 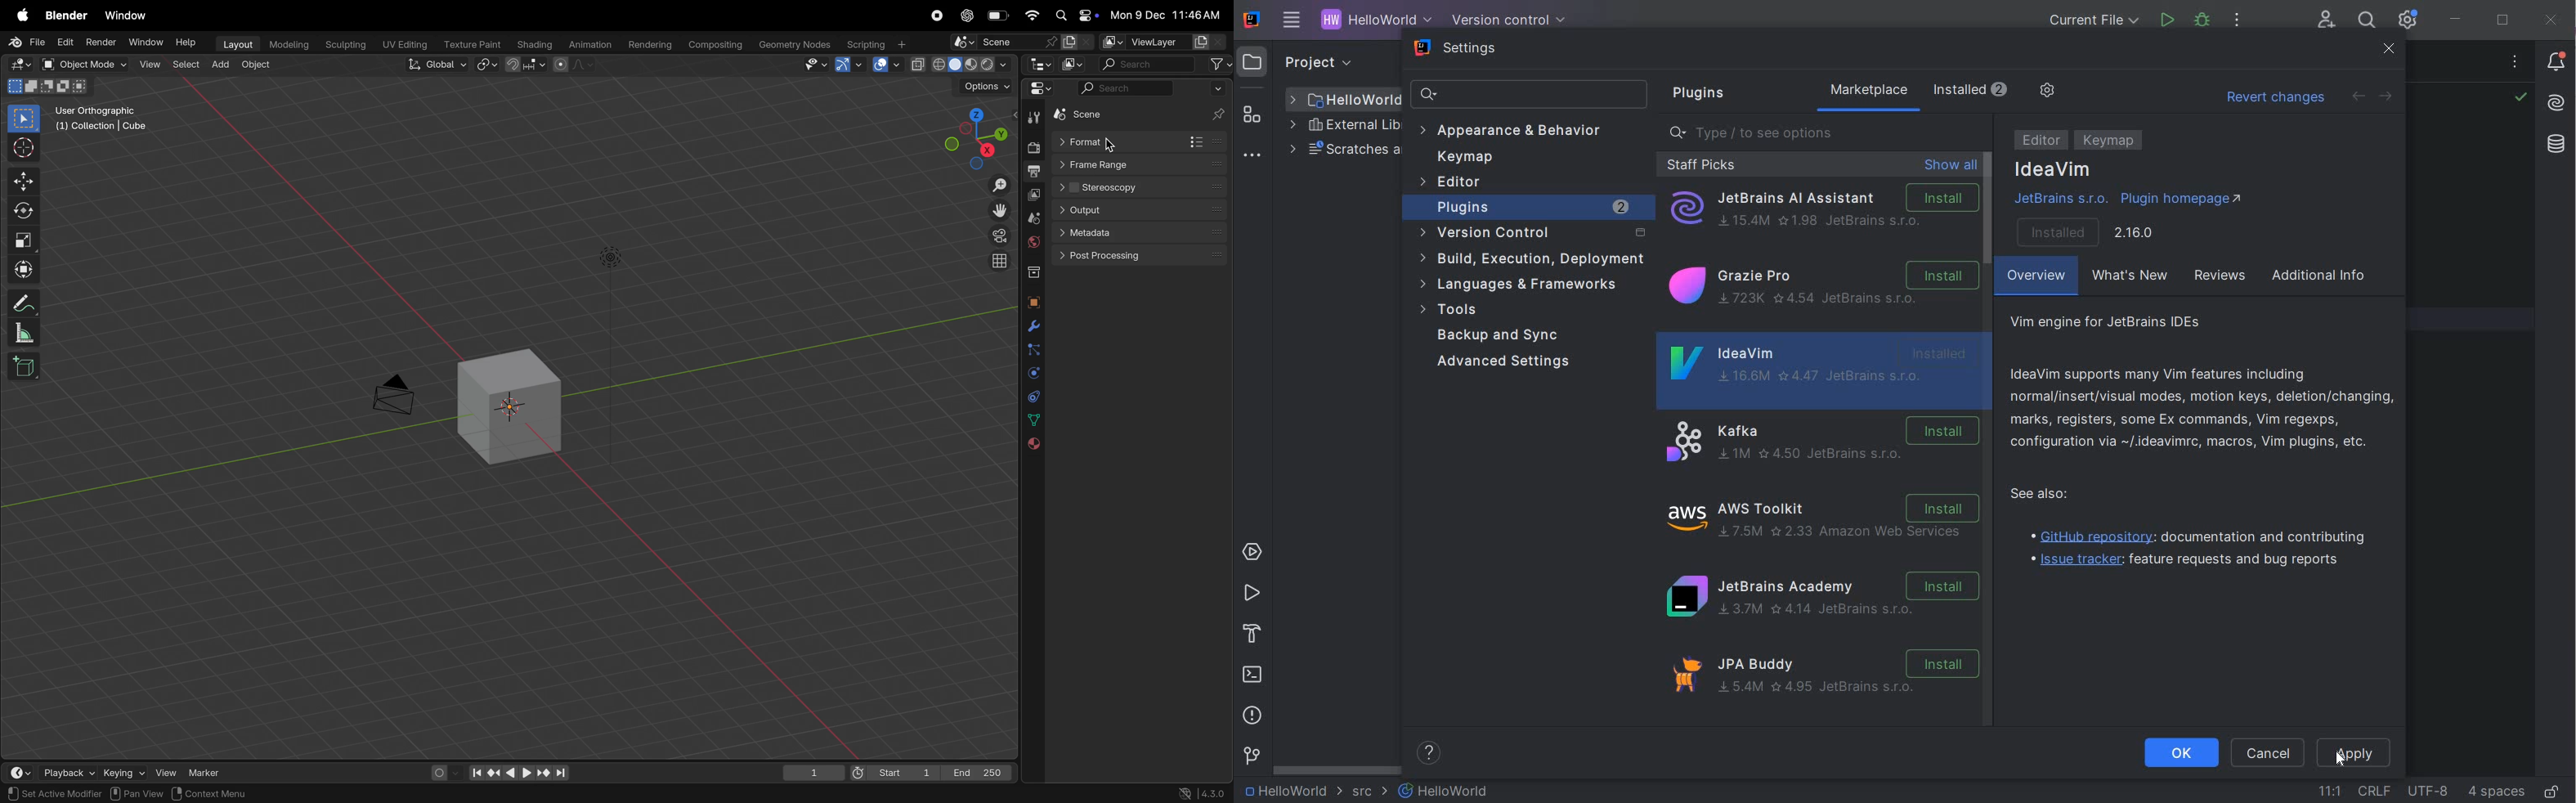 I want to click on MORE ACTIONS, so click(x=2238, y=24).